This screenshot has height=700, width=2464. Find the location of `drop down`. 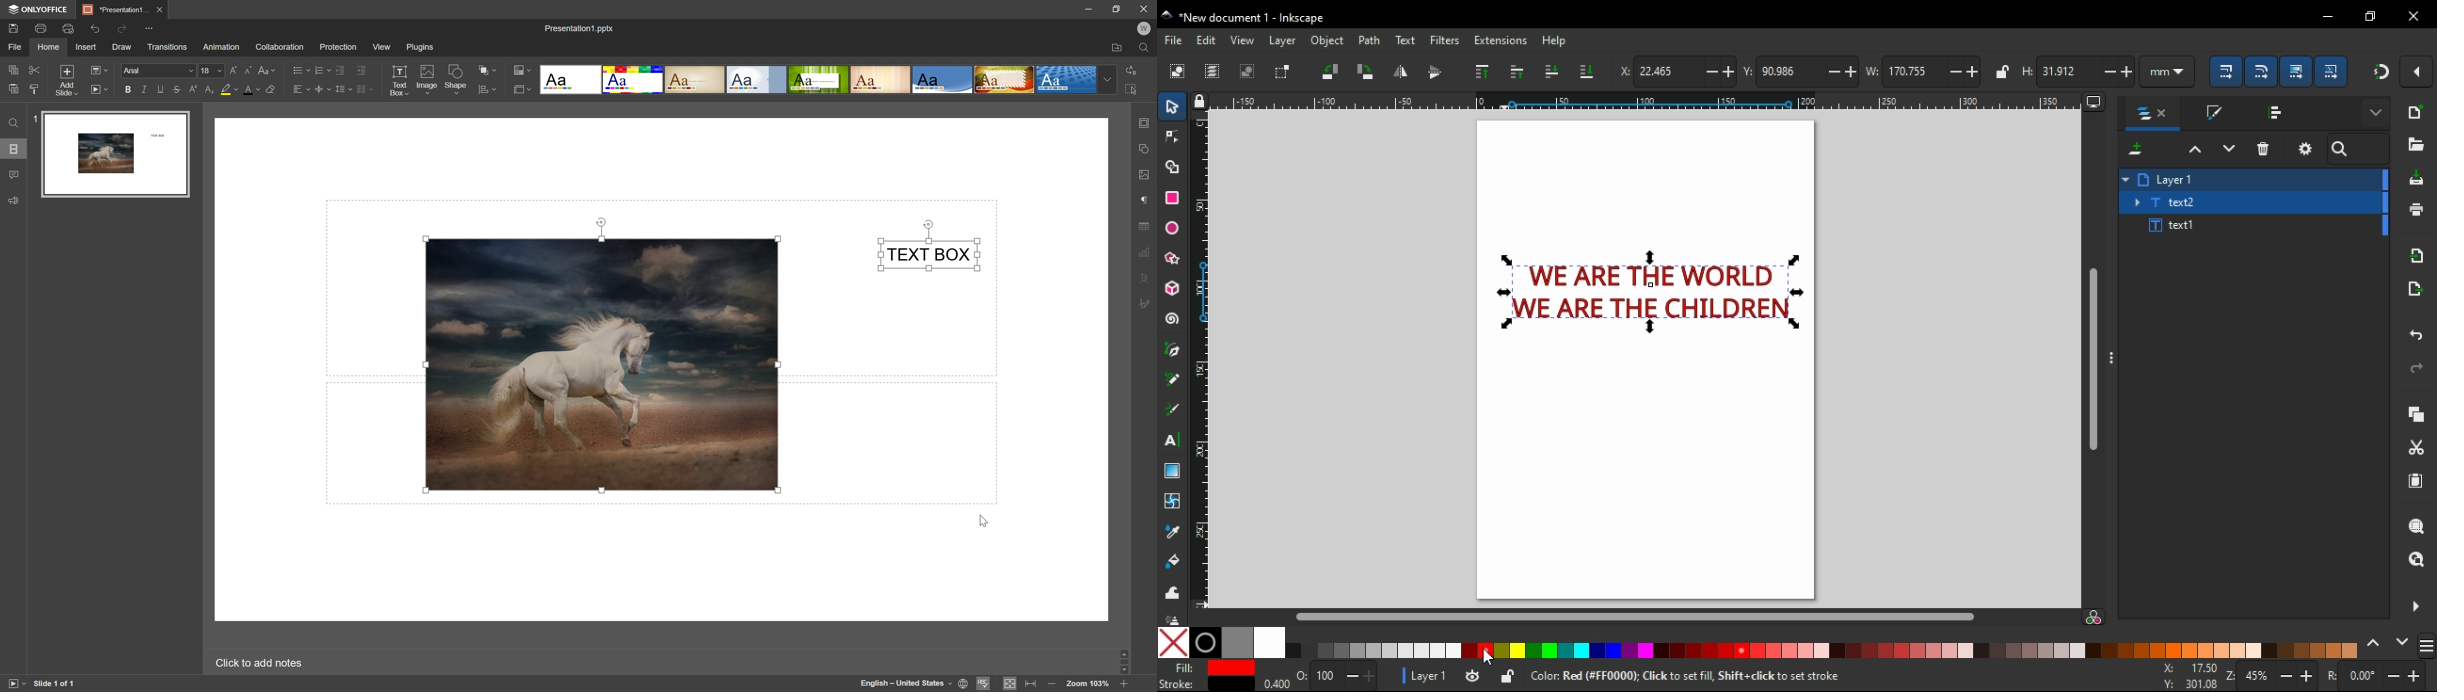

drop down is located at coordinates (1109, 80).